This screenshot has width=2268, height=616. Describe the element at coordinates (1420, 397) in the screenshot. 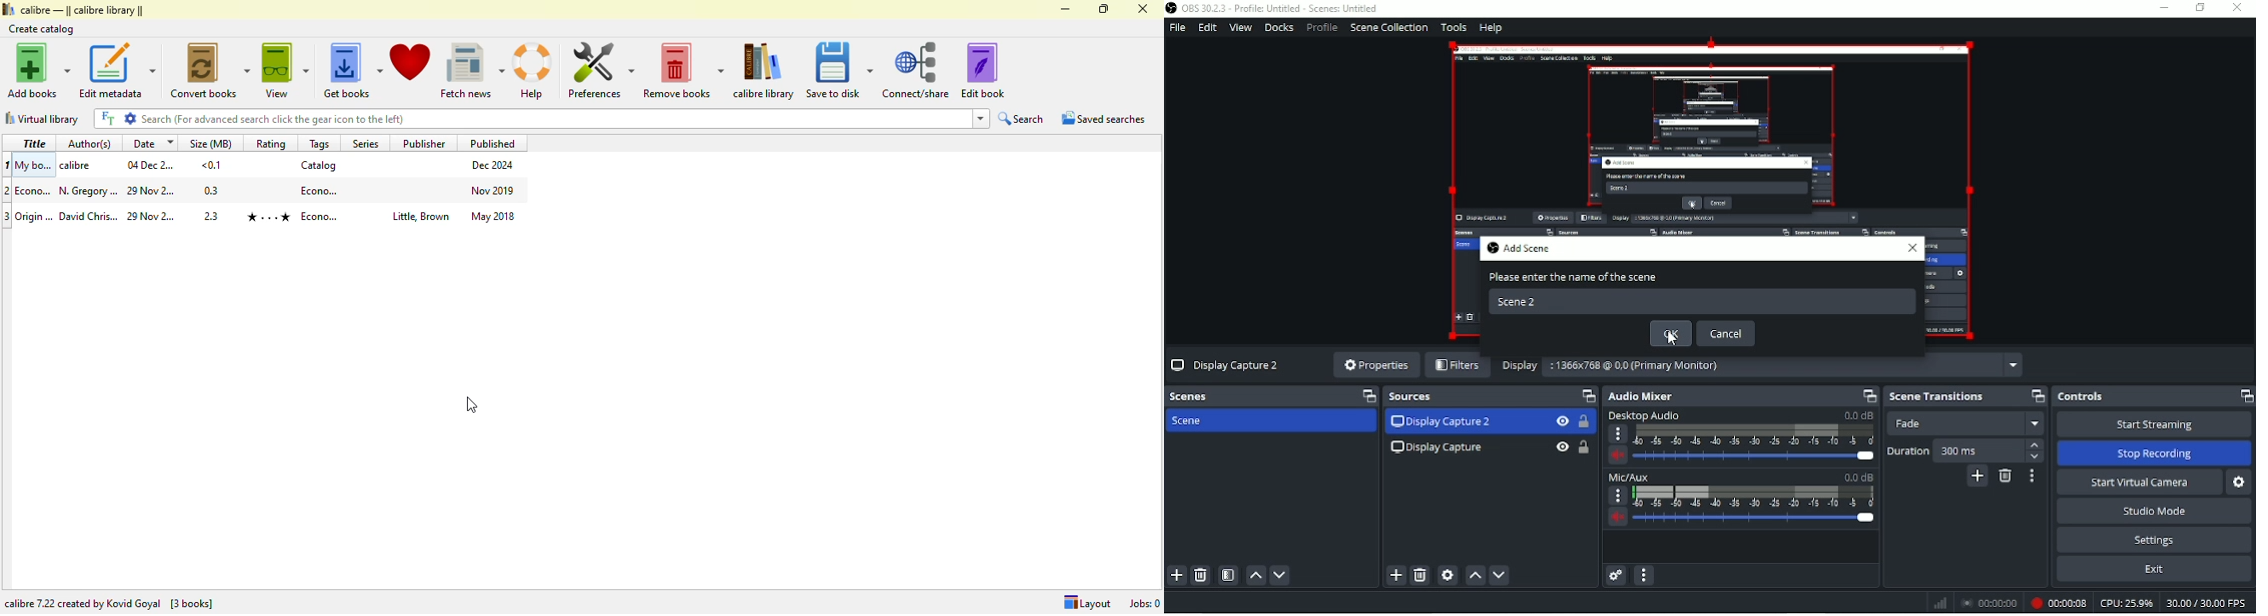

I see `Source` at that location.